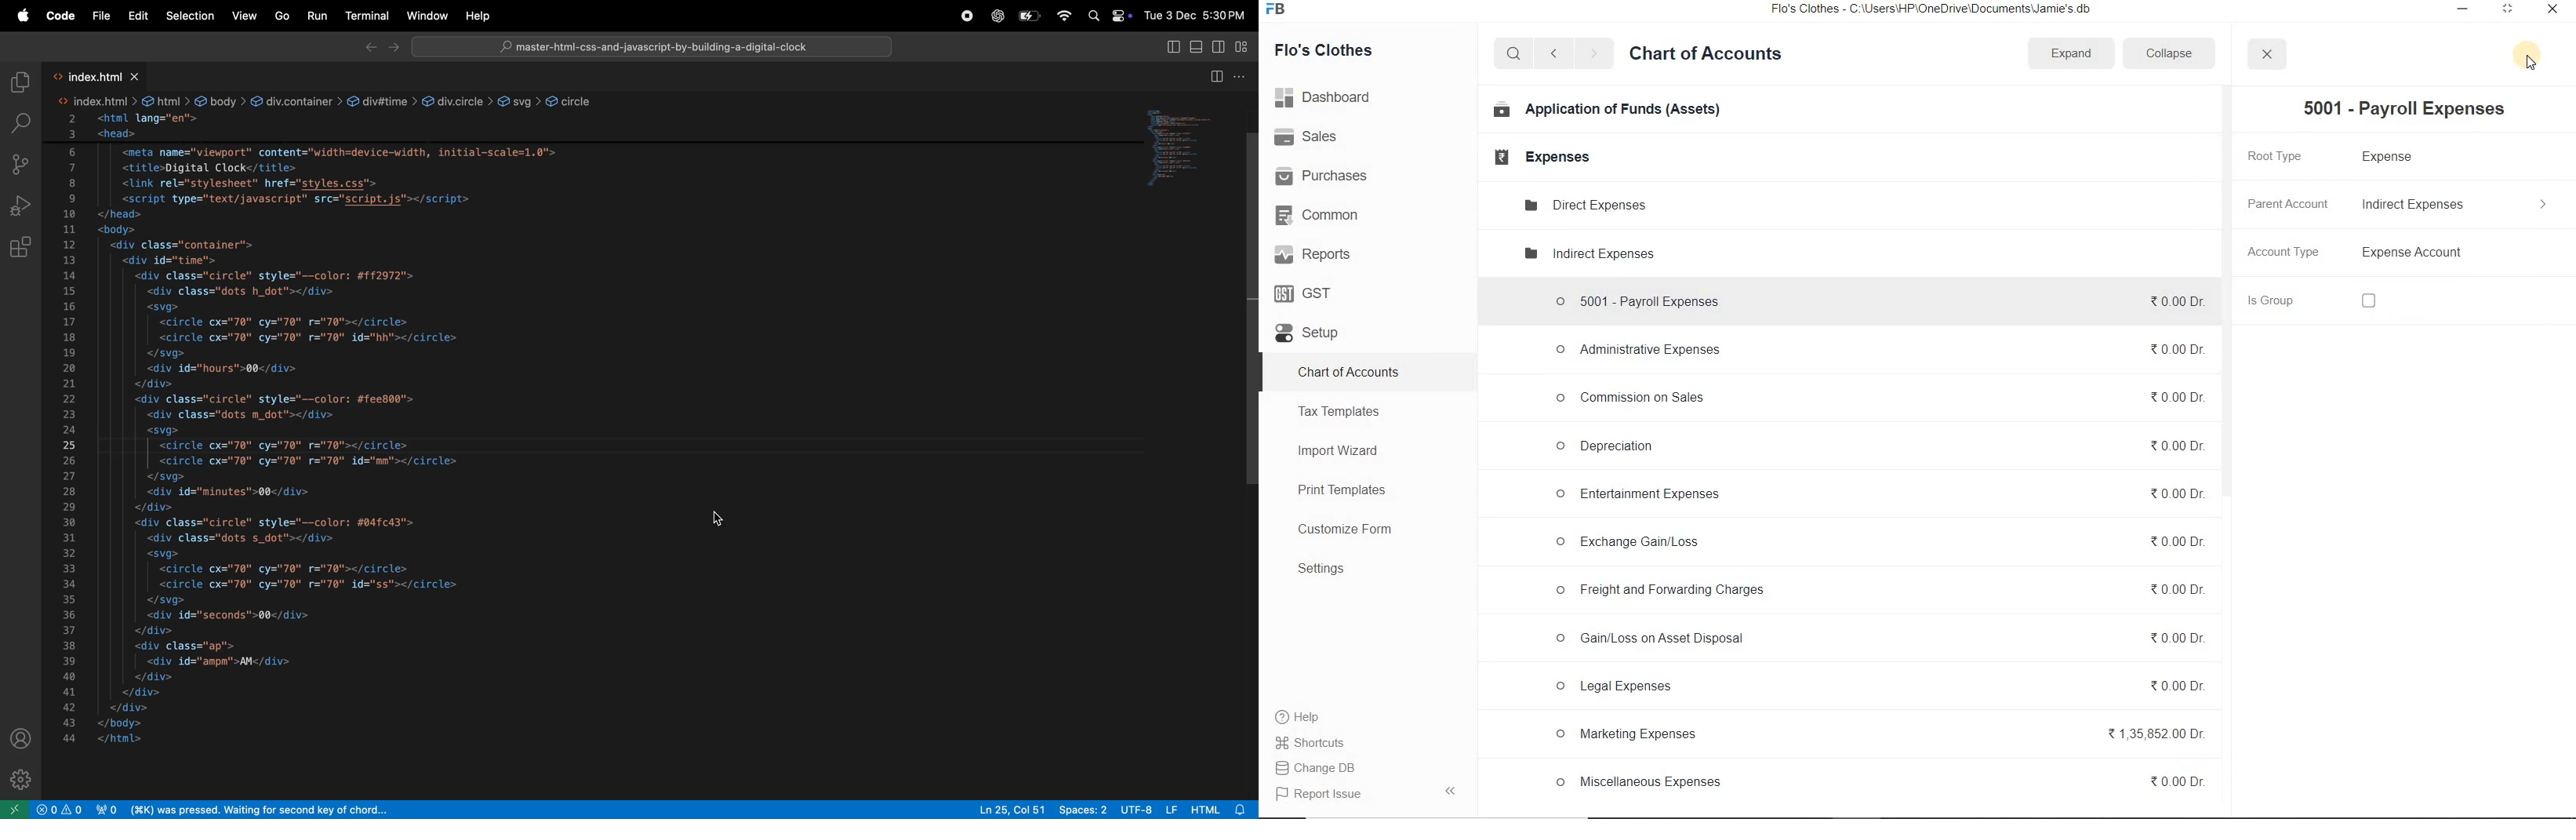 Image resolution: width=2576 pixels, height=840 pixels. I want to click on Reports, so click(1313, 253).